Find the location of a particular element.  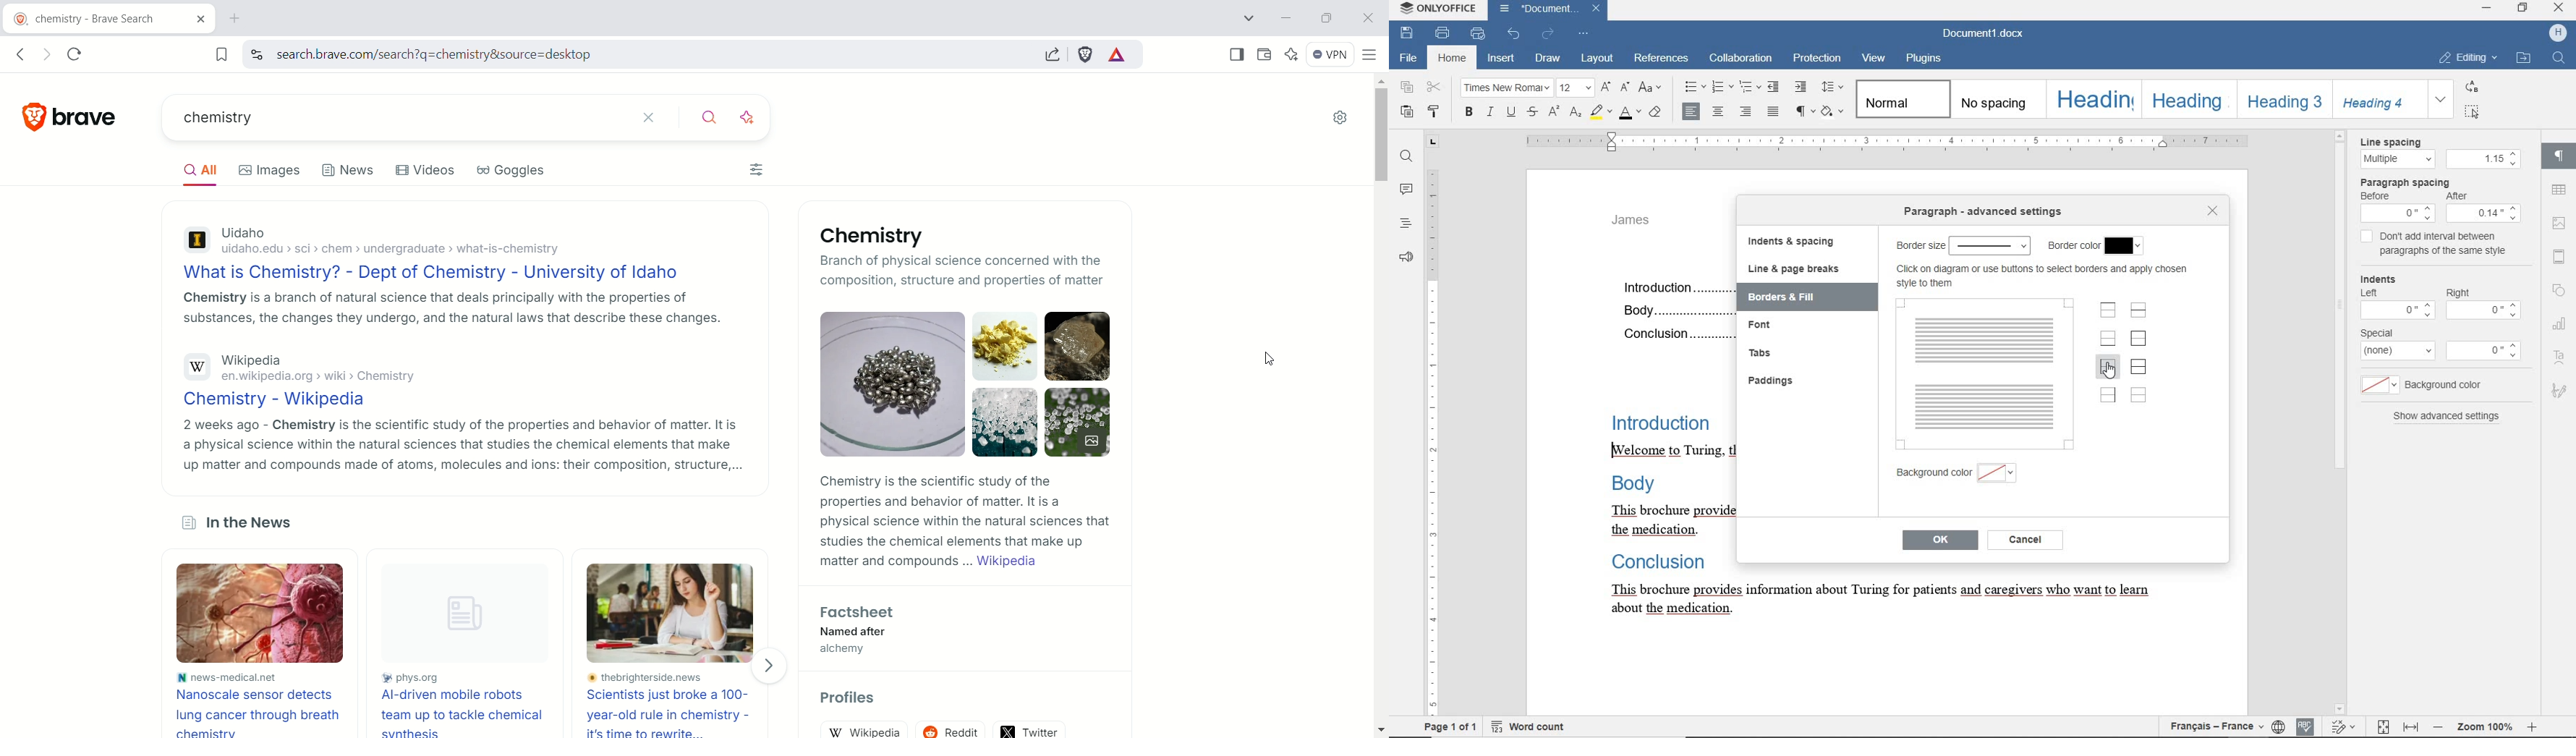

heading 1 is located at coordinates (2093, 100).